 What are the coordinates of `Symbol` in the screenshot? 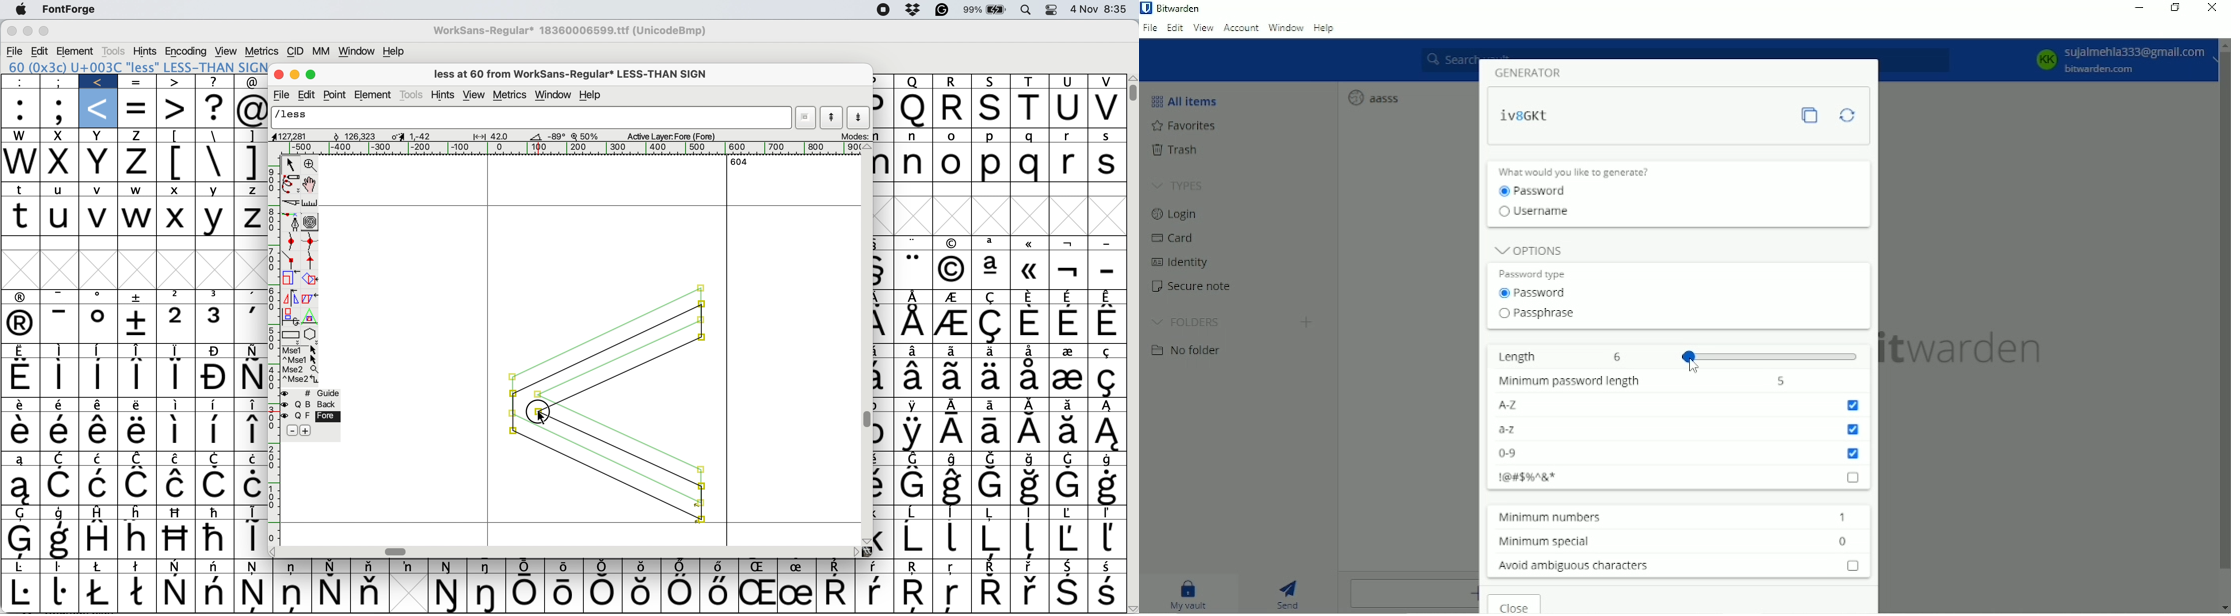 It's located at (1030, 593).